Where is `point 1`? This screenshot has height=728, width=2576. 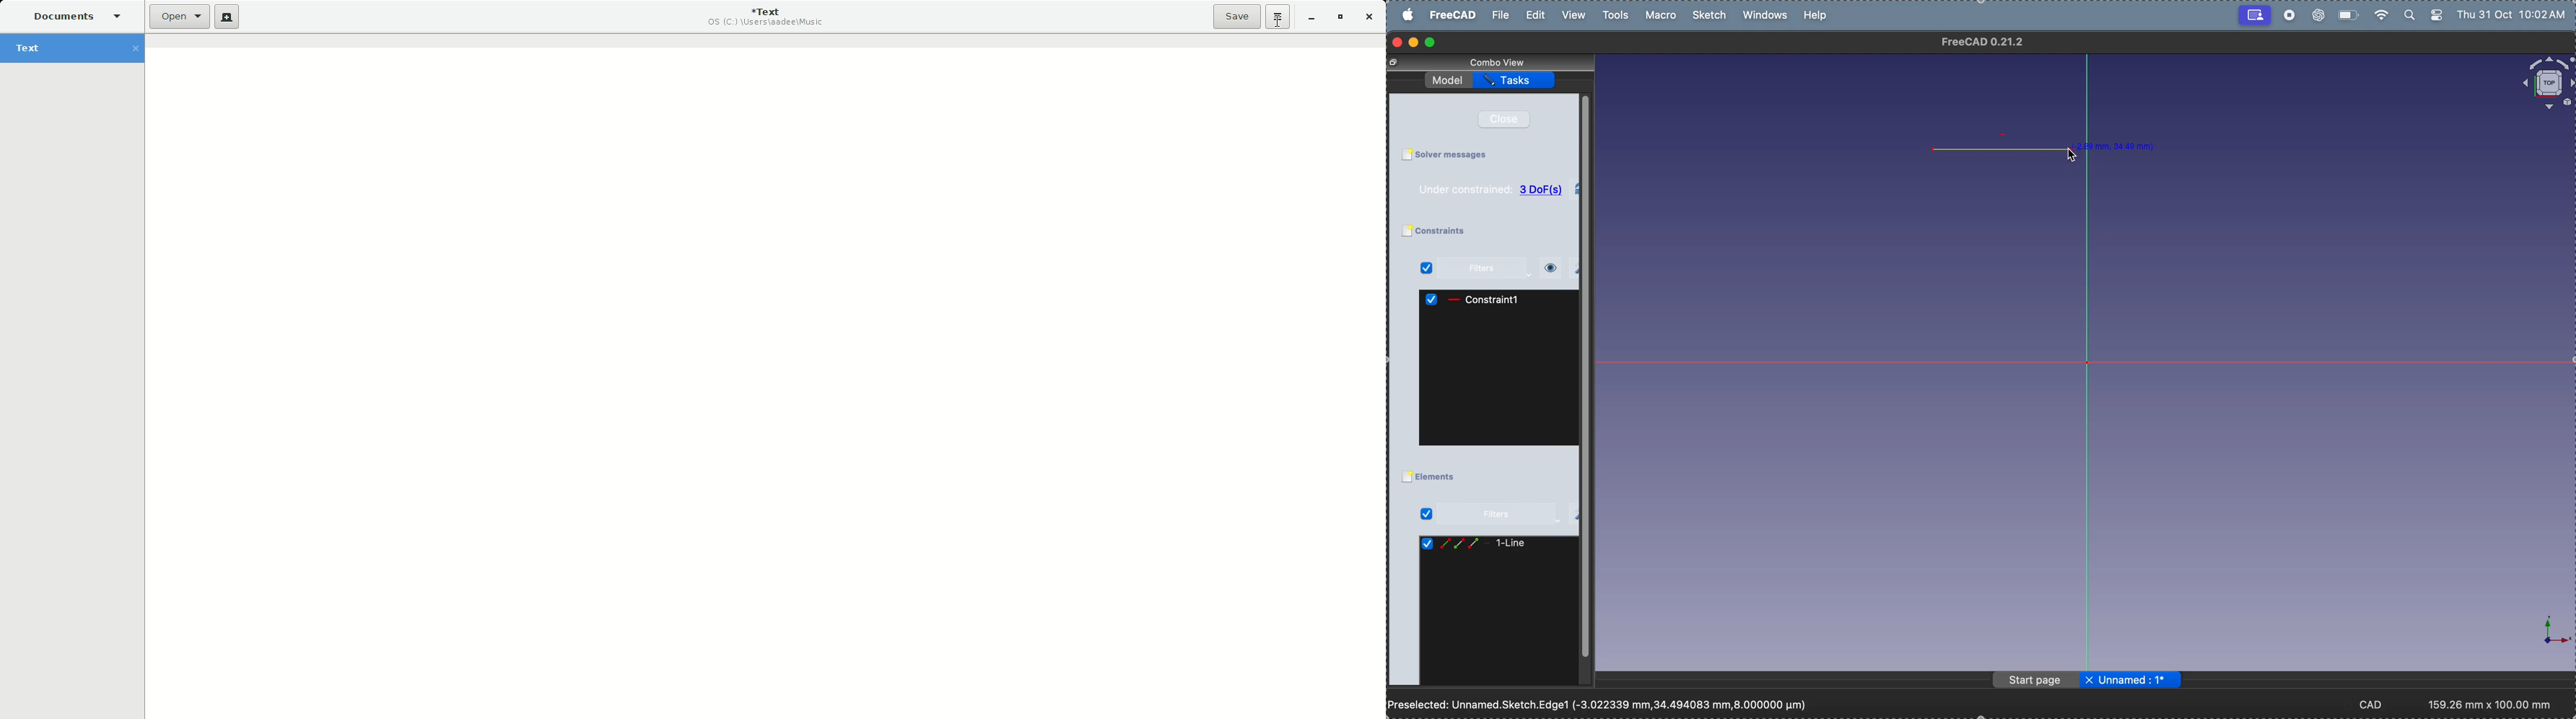
point 1 is located at coordinates (1934, 151).